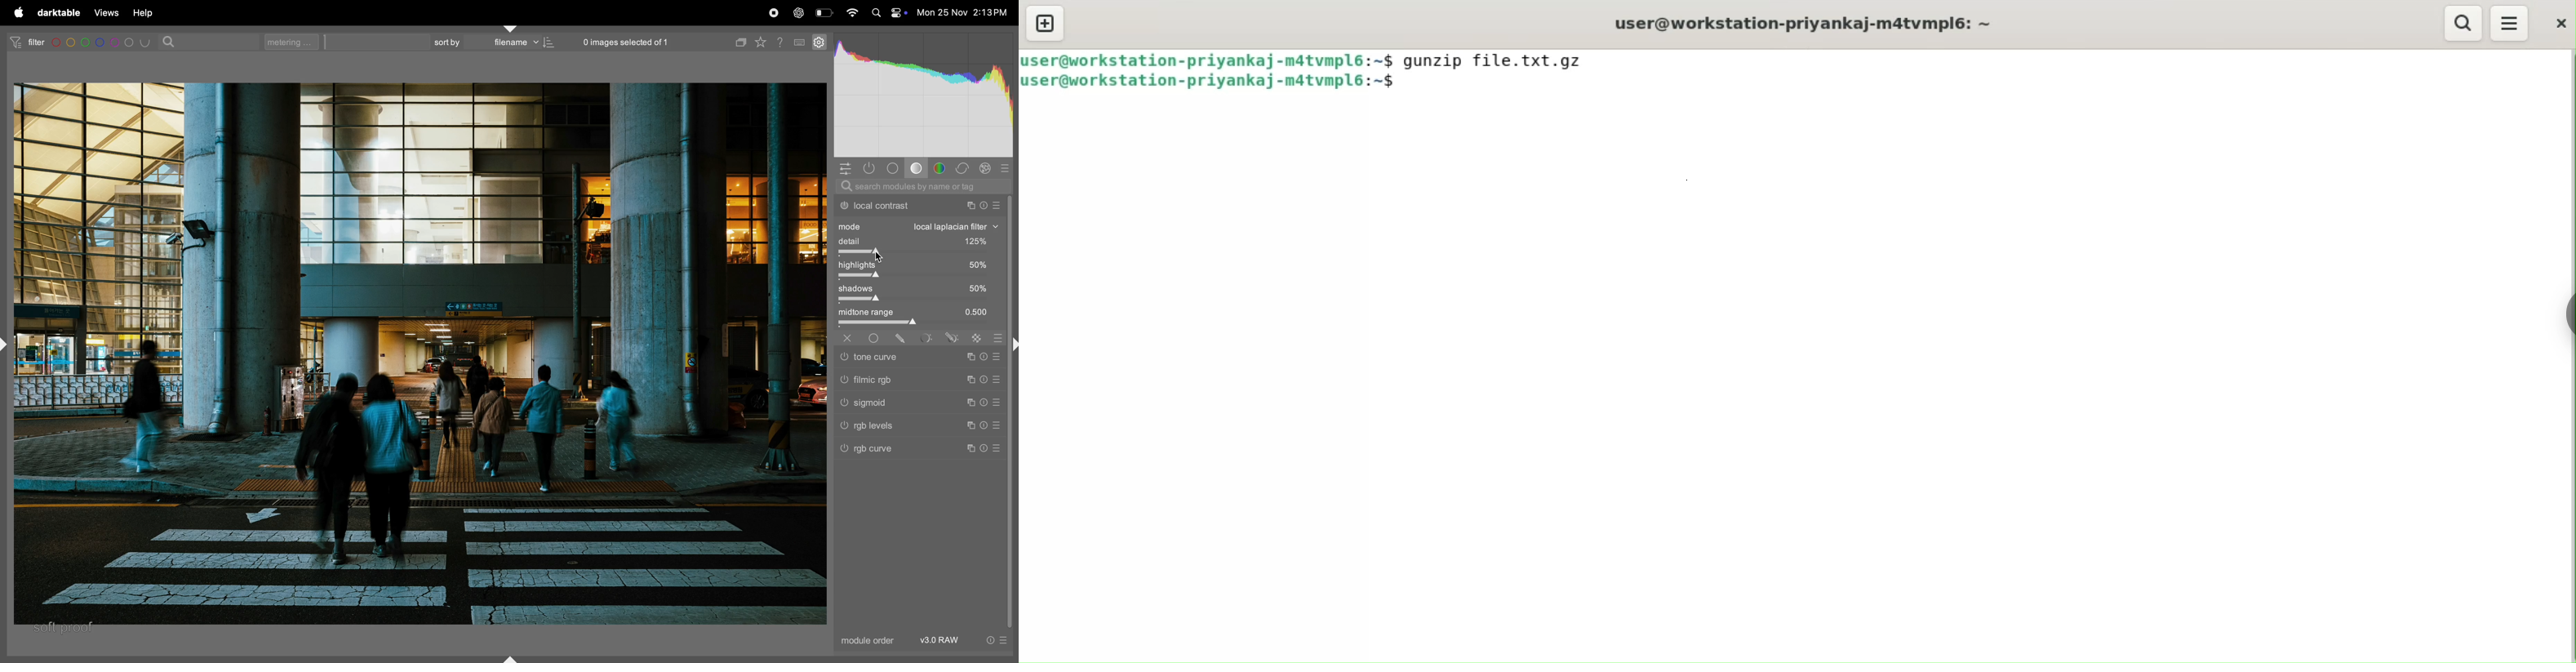 The image size is (2576, 672). Describe the element at coordinates (445, 42) in the screenshot. I see `sort` at that location.